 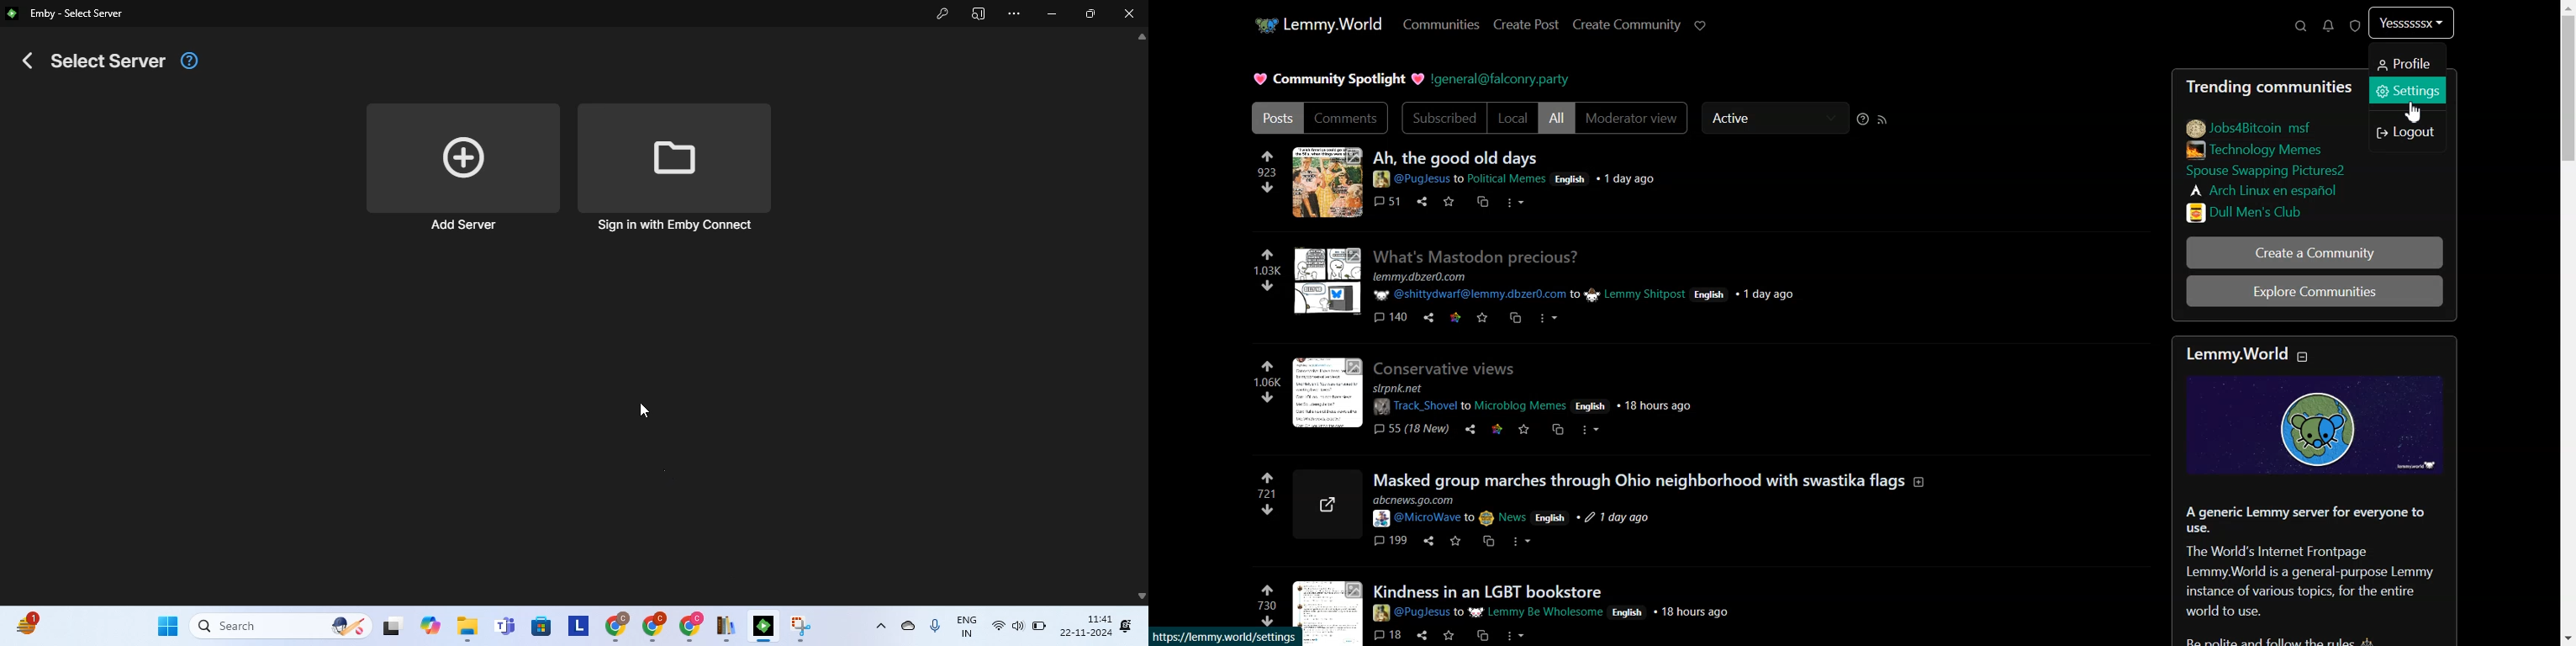 I want to click on link, so click(x=1496, y=427).